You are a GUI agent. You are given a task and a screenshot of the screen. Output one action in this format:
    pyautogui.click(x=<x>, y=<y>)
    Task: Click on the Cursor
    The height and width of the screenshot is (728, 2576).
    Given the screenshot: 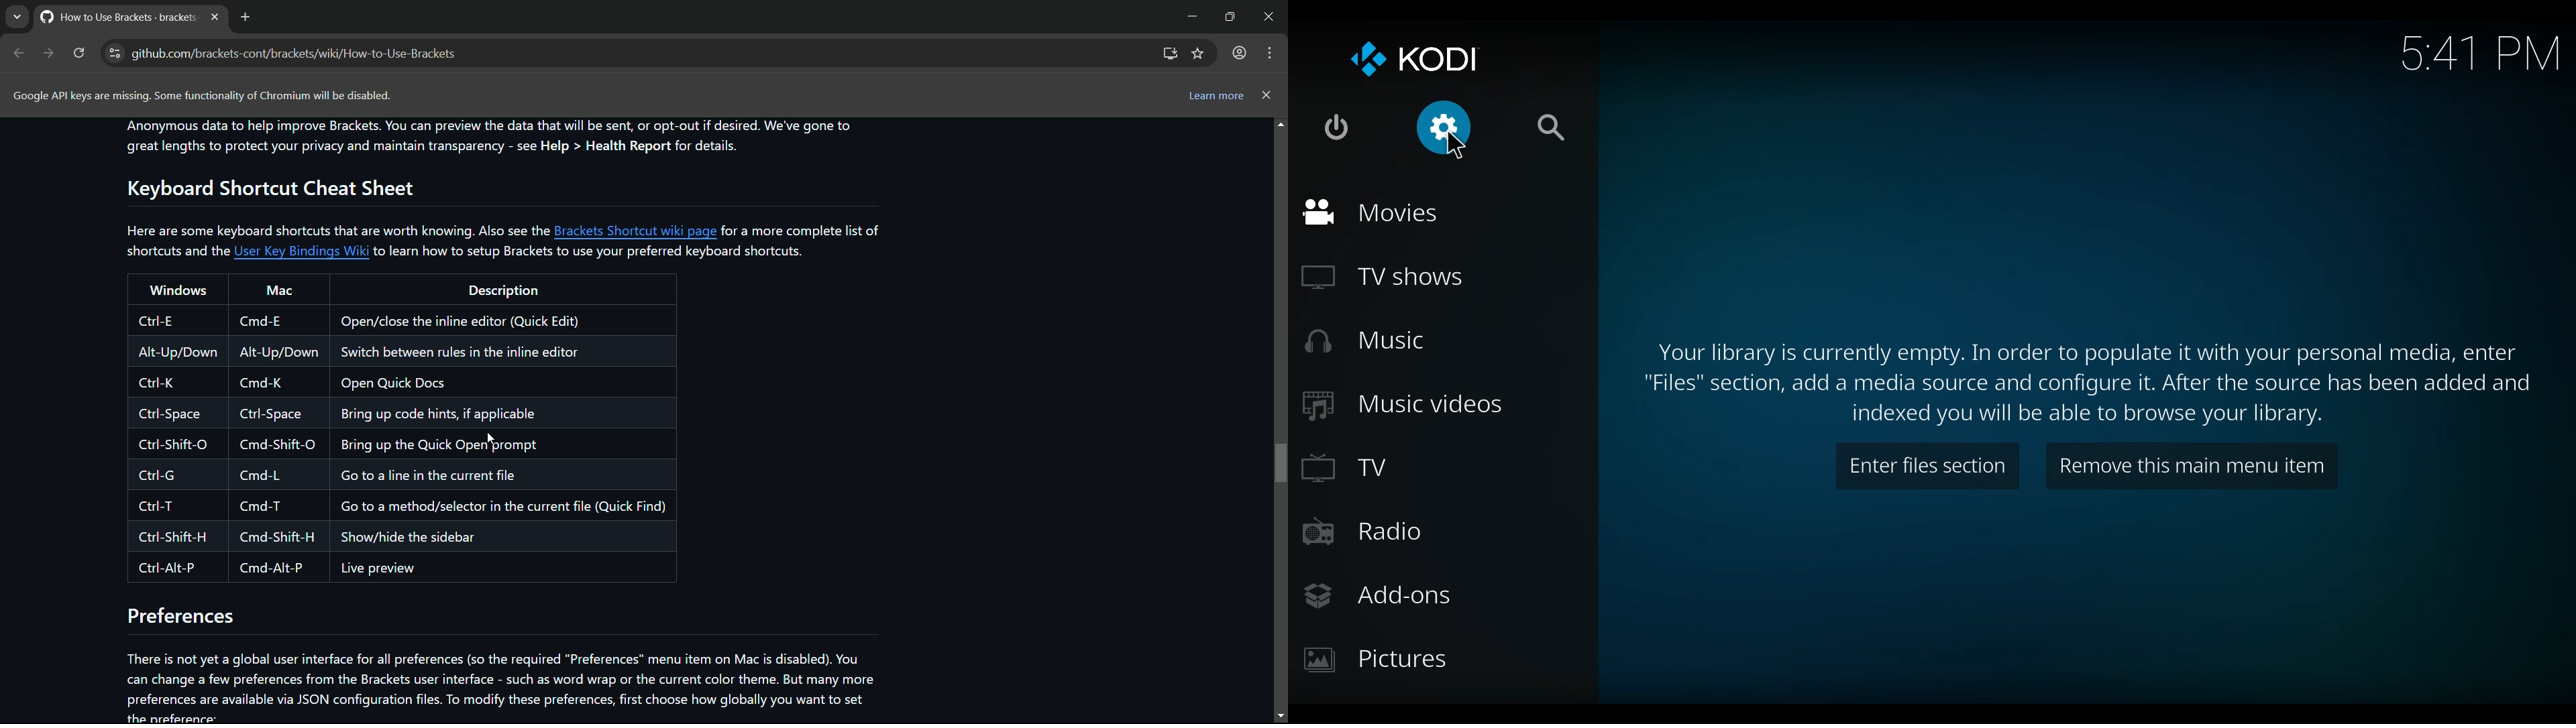 What is the action you would take?
    pyautogui.click(x=491, y=438)
    